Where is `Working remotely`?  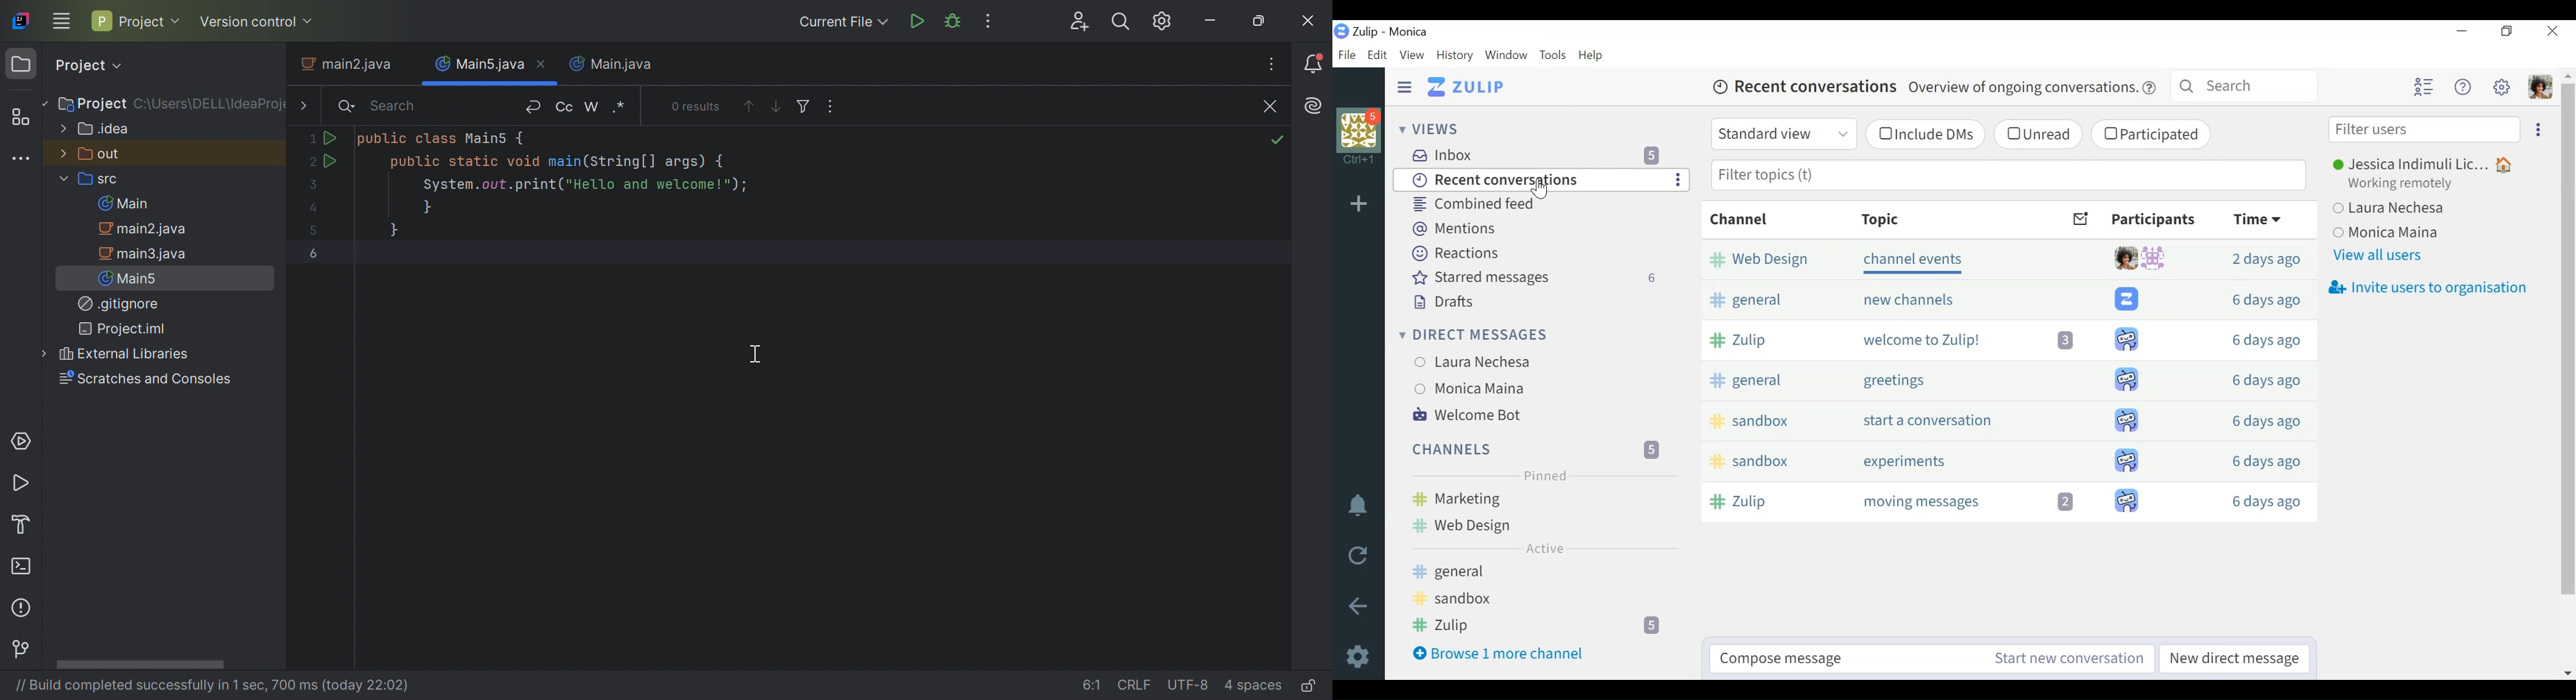
Working remotely is located at coordinates (2404, 185).